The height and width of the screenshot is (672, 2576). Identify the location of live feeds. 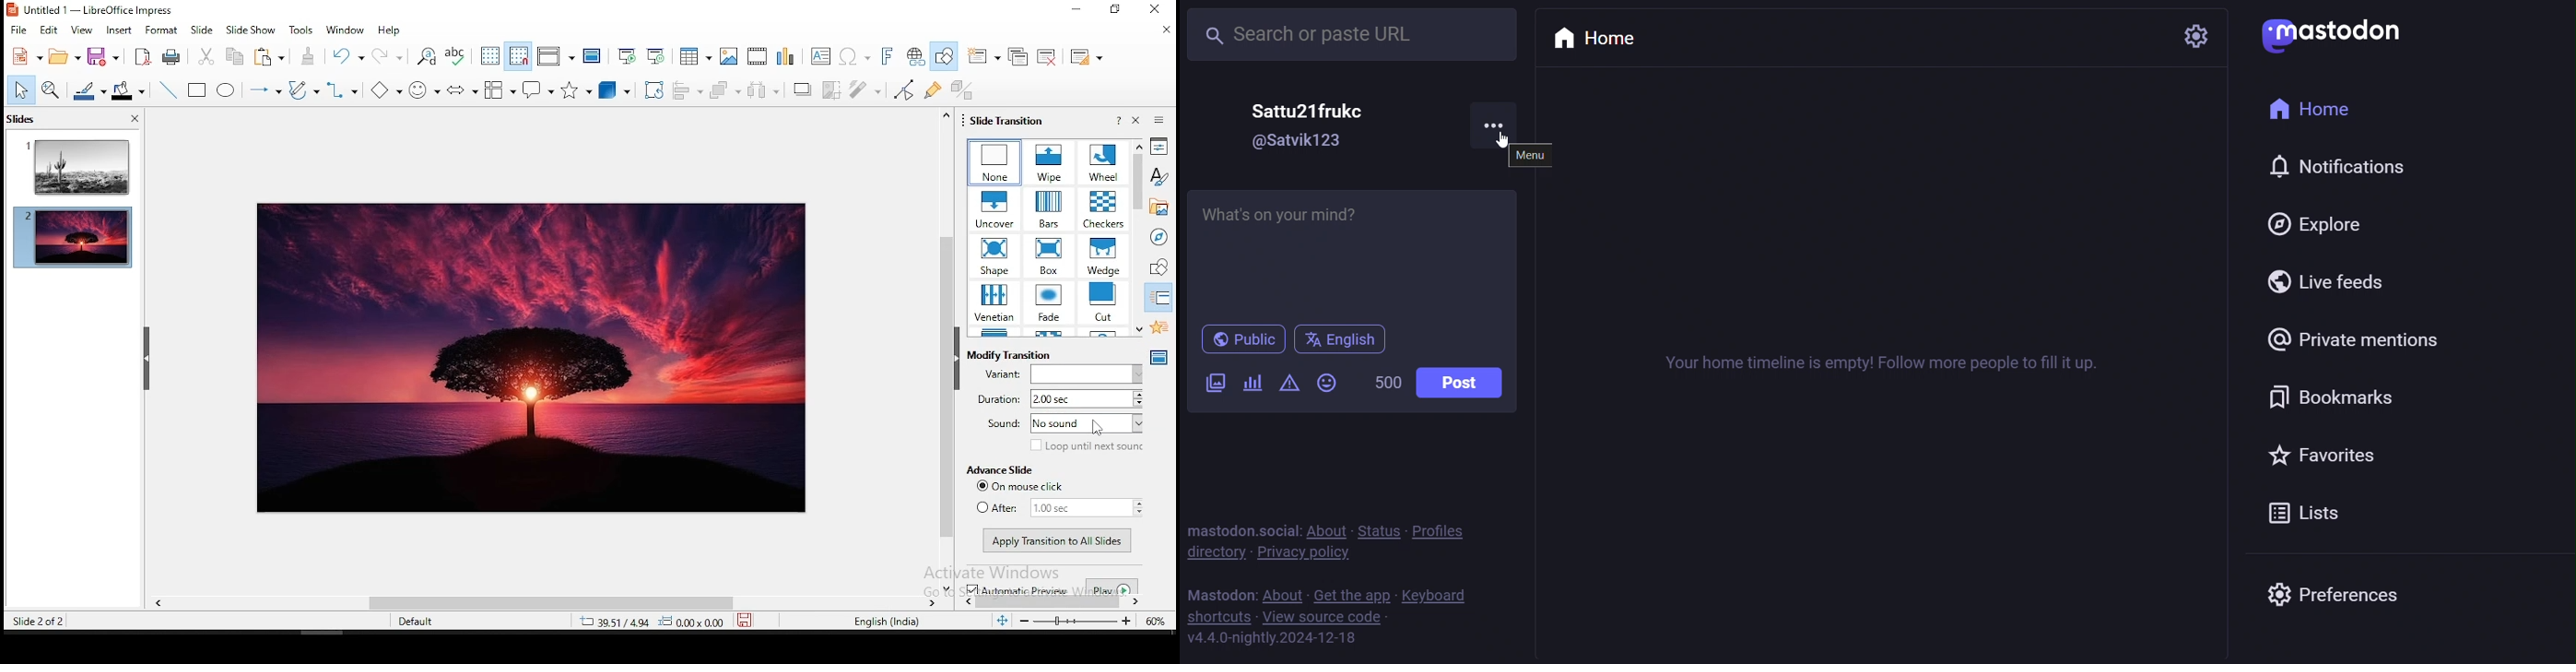
(2336, 281).